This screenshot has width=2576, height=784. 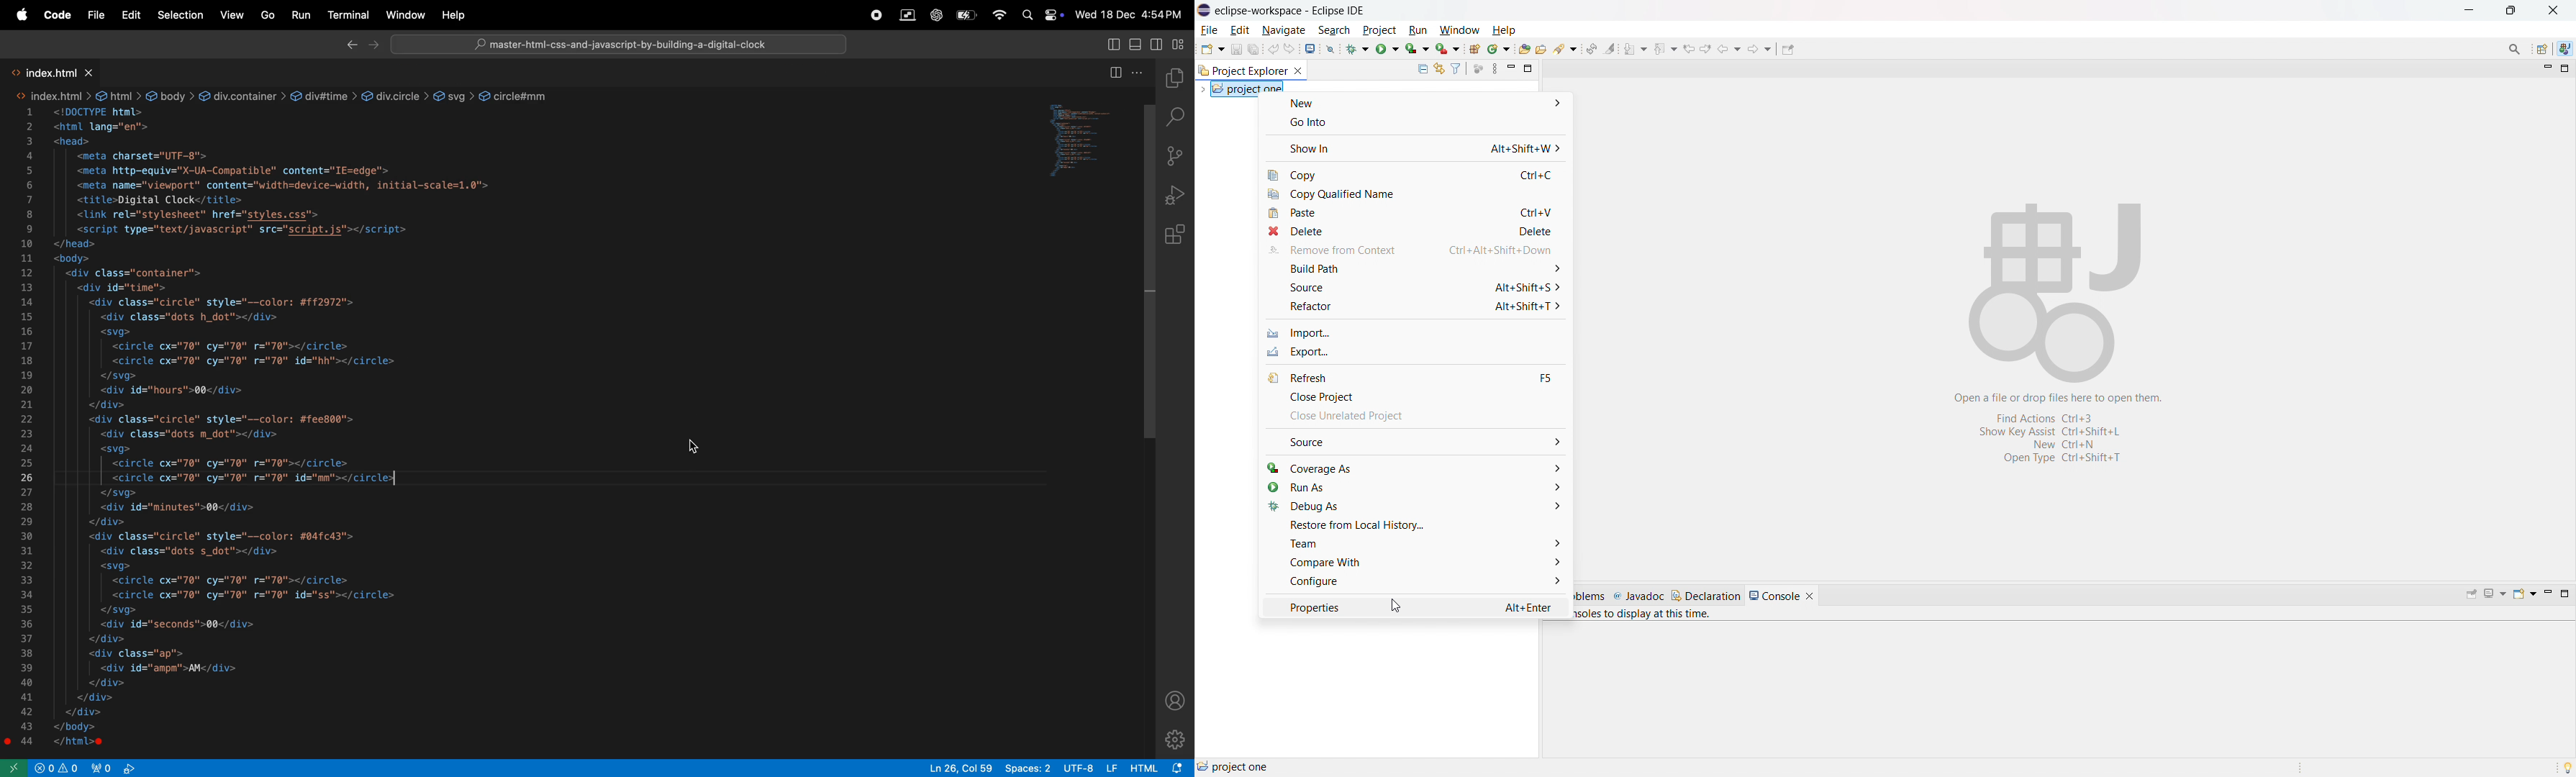 What do you see at coordinates (2565, 69) in the screenshot?
I see `maximize` at bounding box center [2565, 69].